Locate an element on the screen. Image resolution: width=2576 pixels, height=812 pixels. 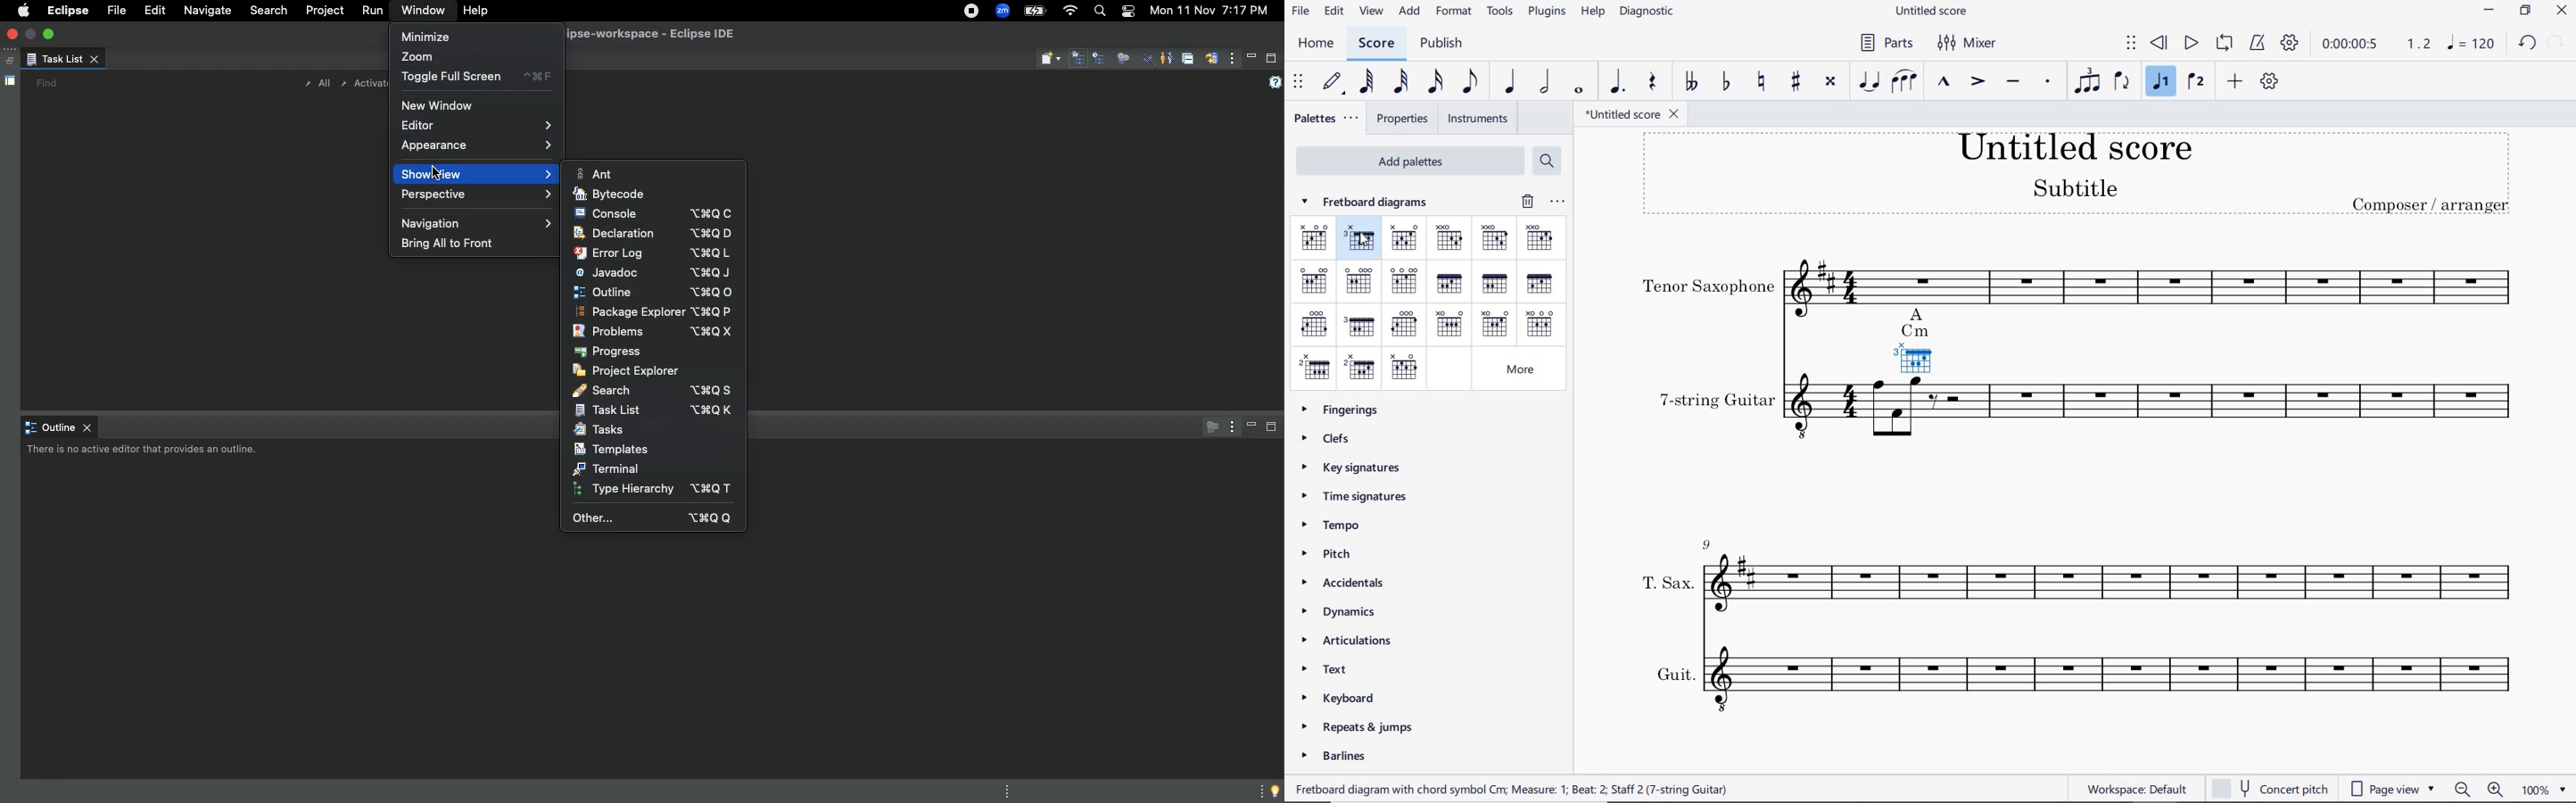
score description is located at coordinates (1516, 787).